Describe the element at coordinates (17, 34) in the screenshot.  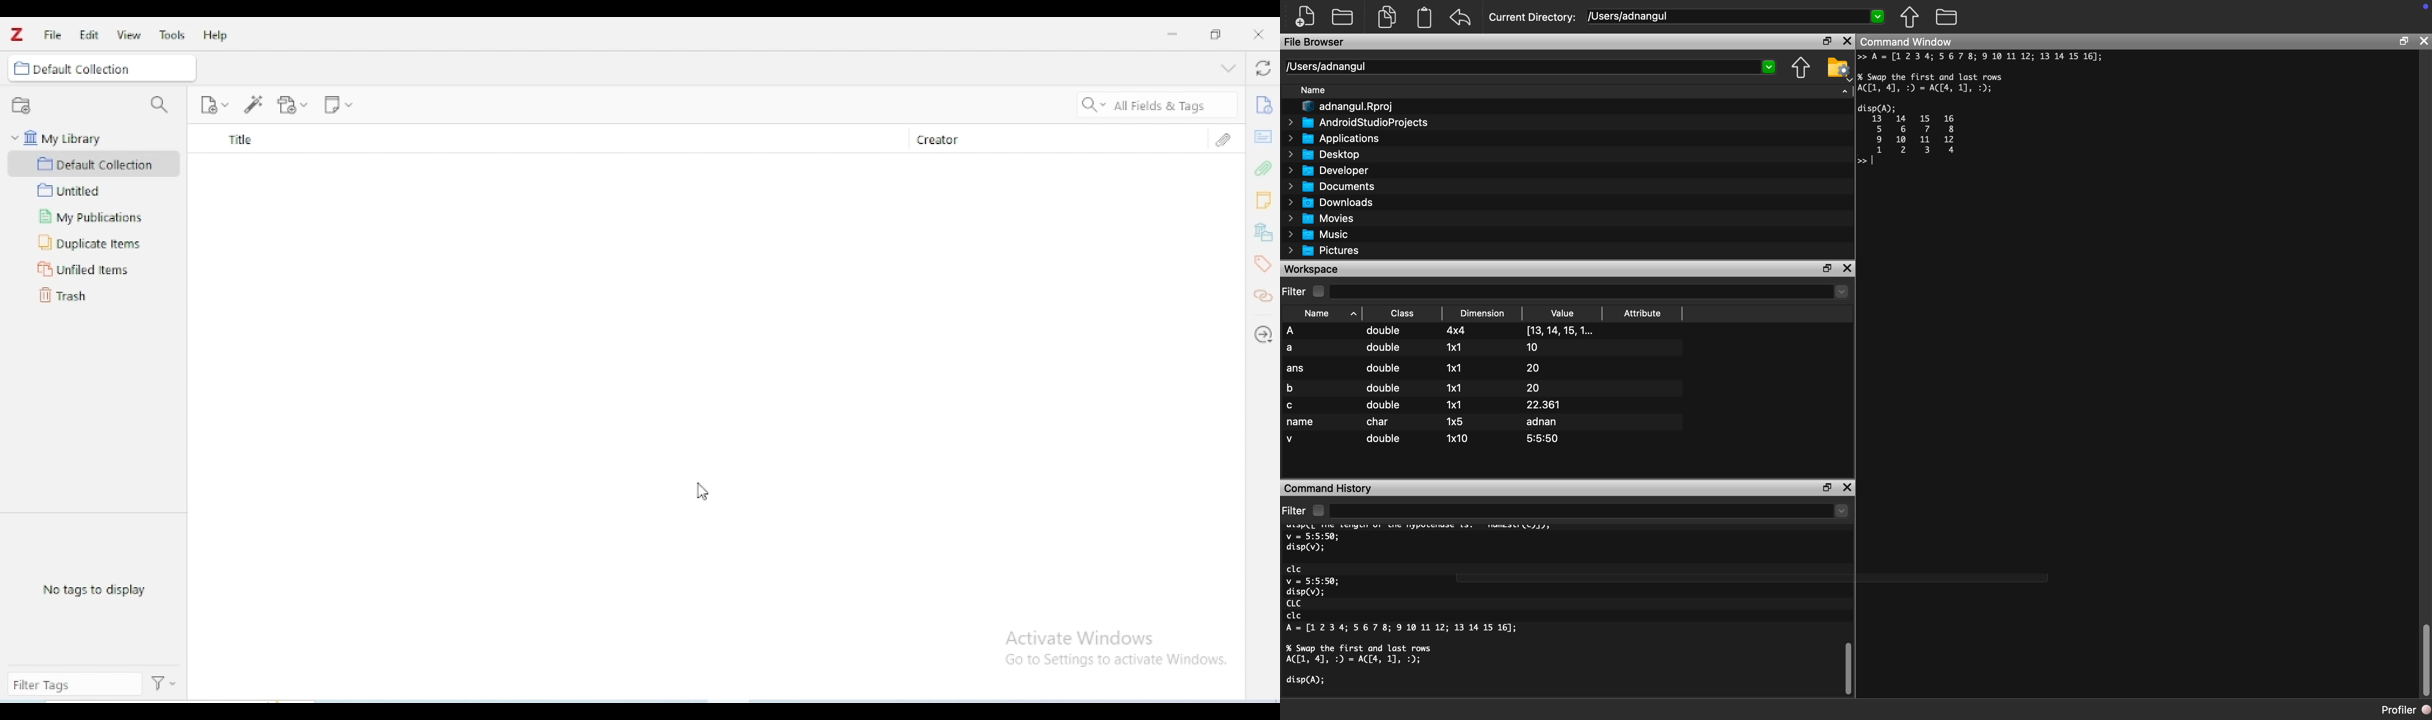
I see `logo` at that location.